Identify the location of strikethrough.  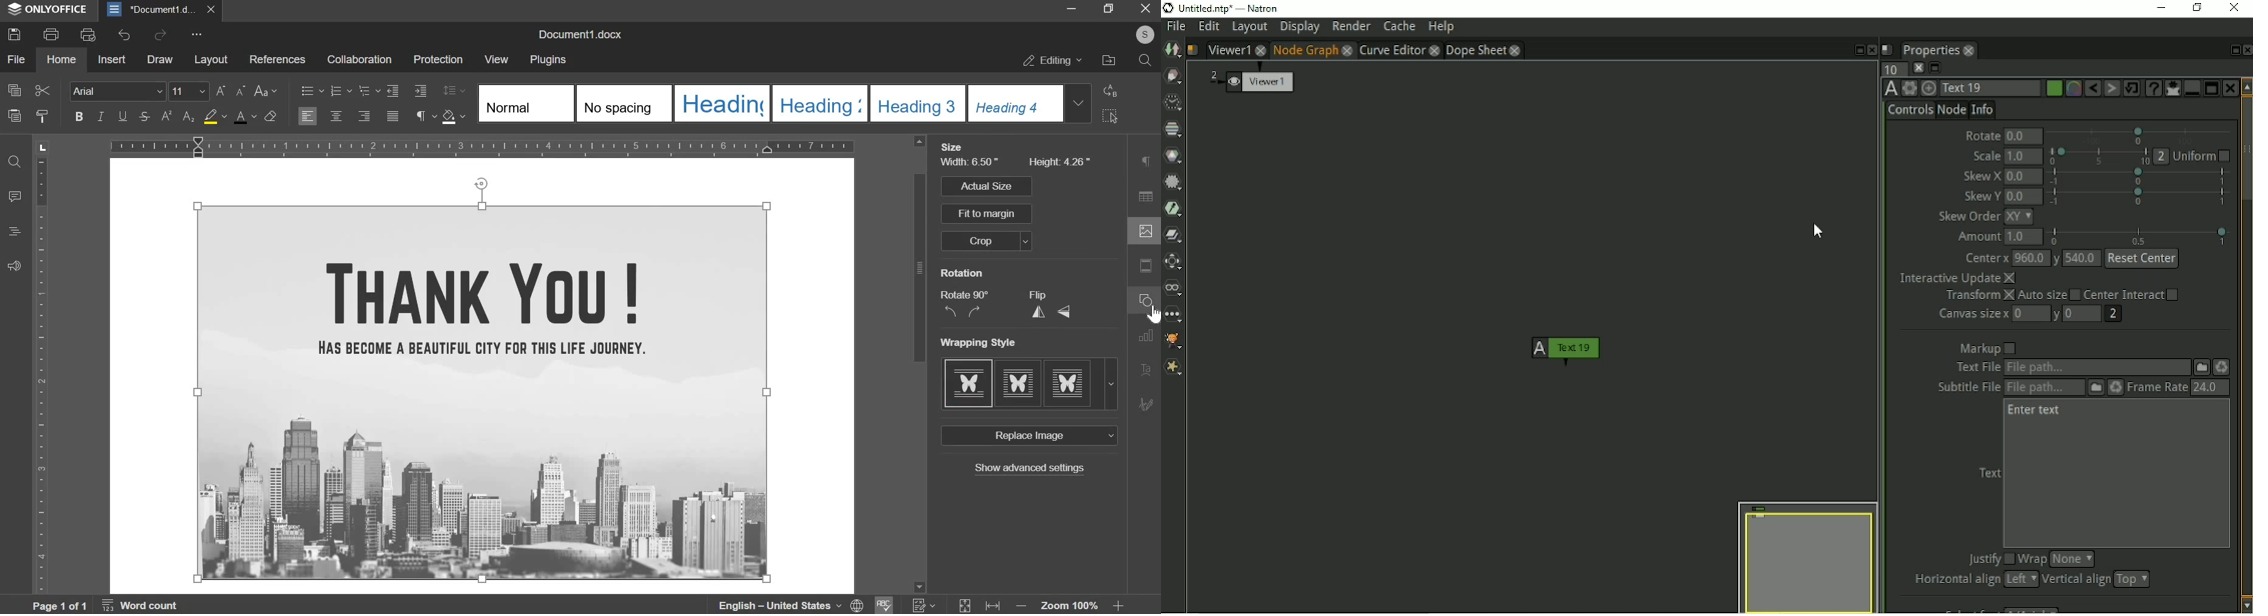
(145, 116).